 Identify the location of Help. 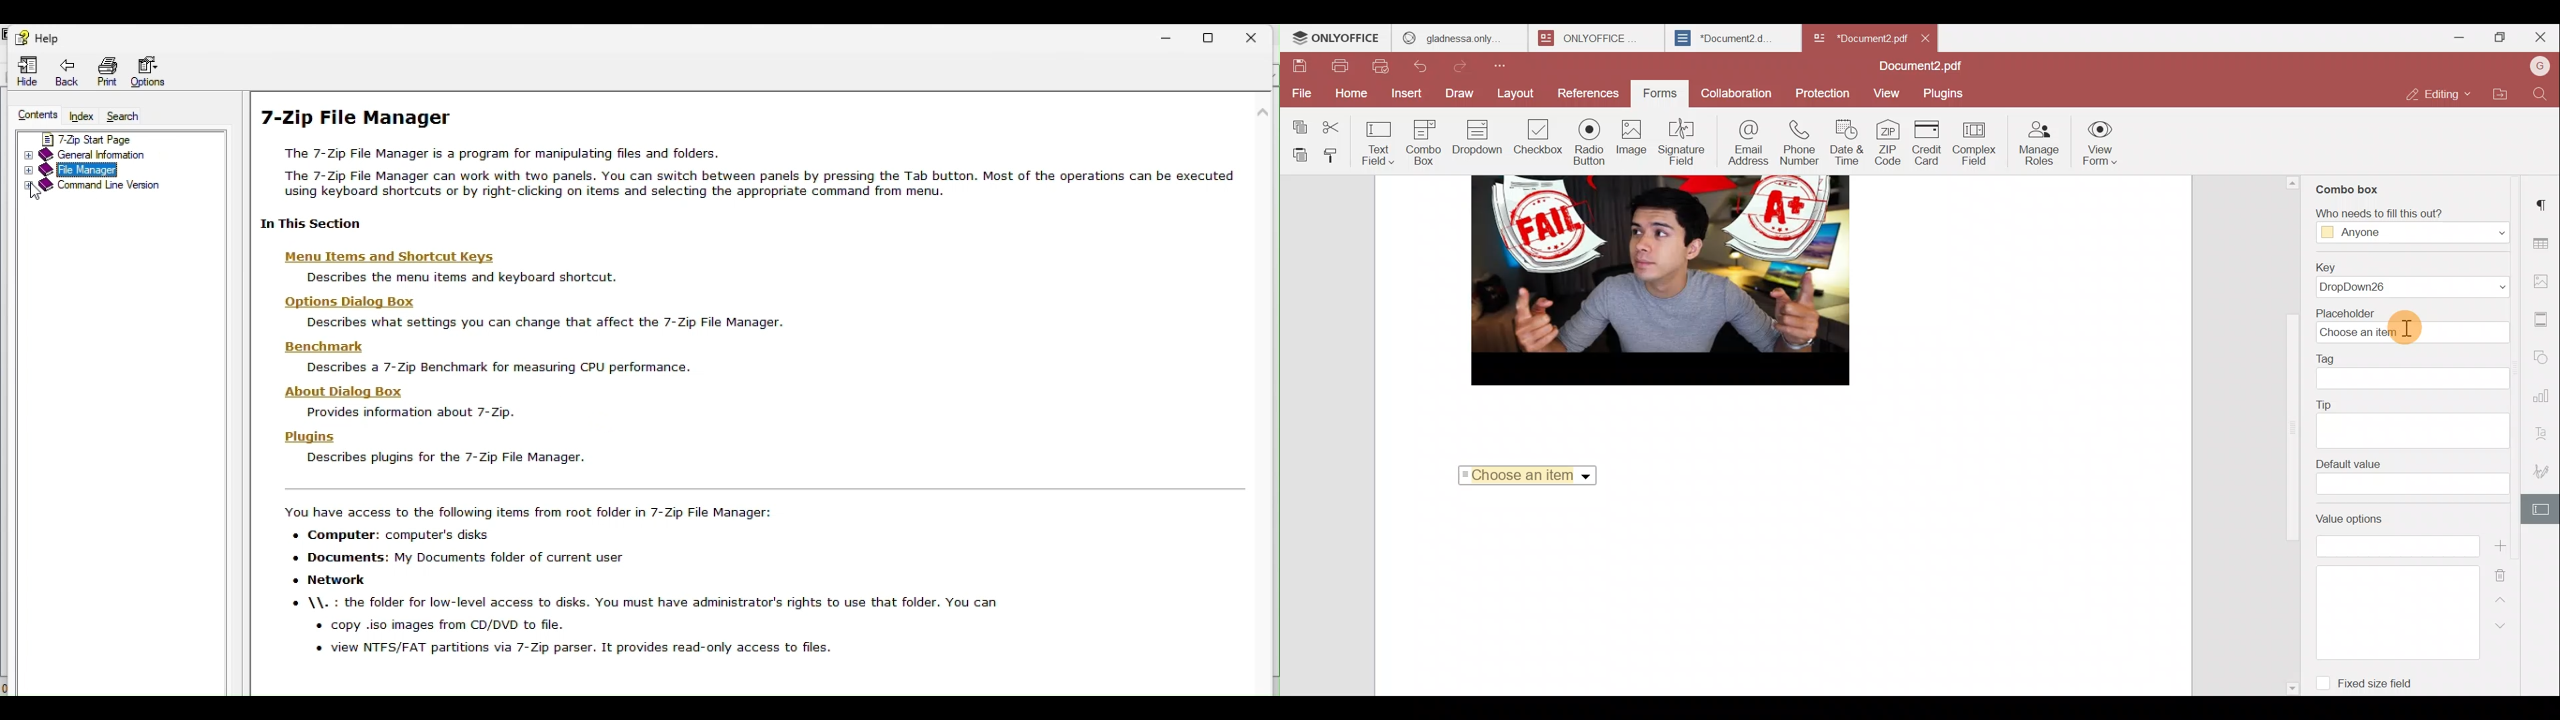
(39, 38).